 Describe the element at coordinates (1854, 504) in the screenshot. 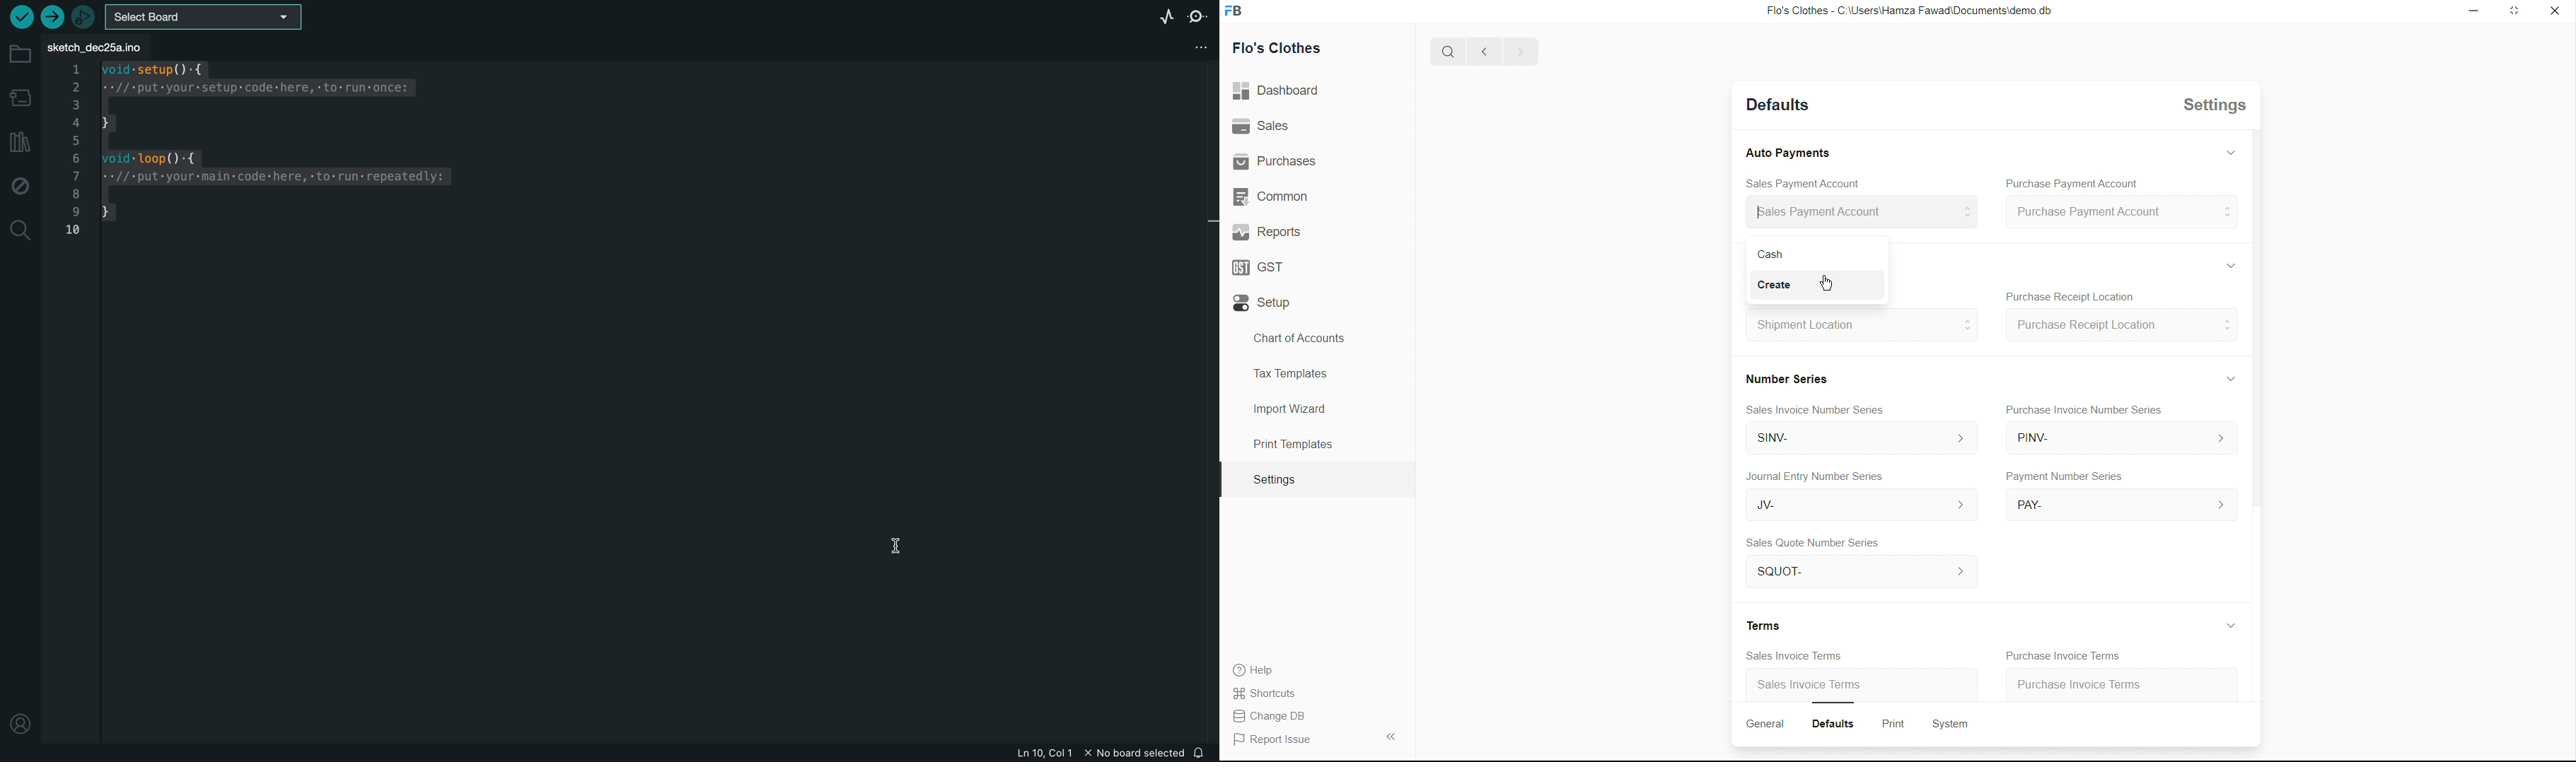

I see `JV-` at that location.